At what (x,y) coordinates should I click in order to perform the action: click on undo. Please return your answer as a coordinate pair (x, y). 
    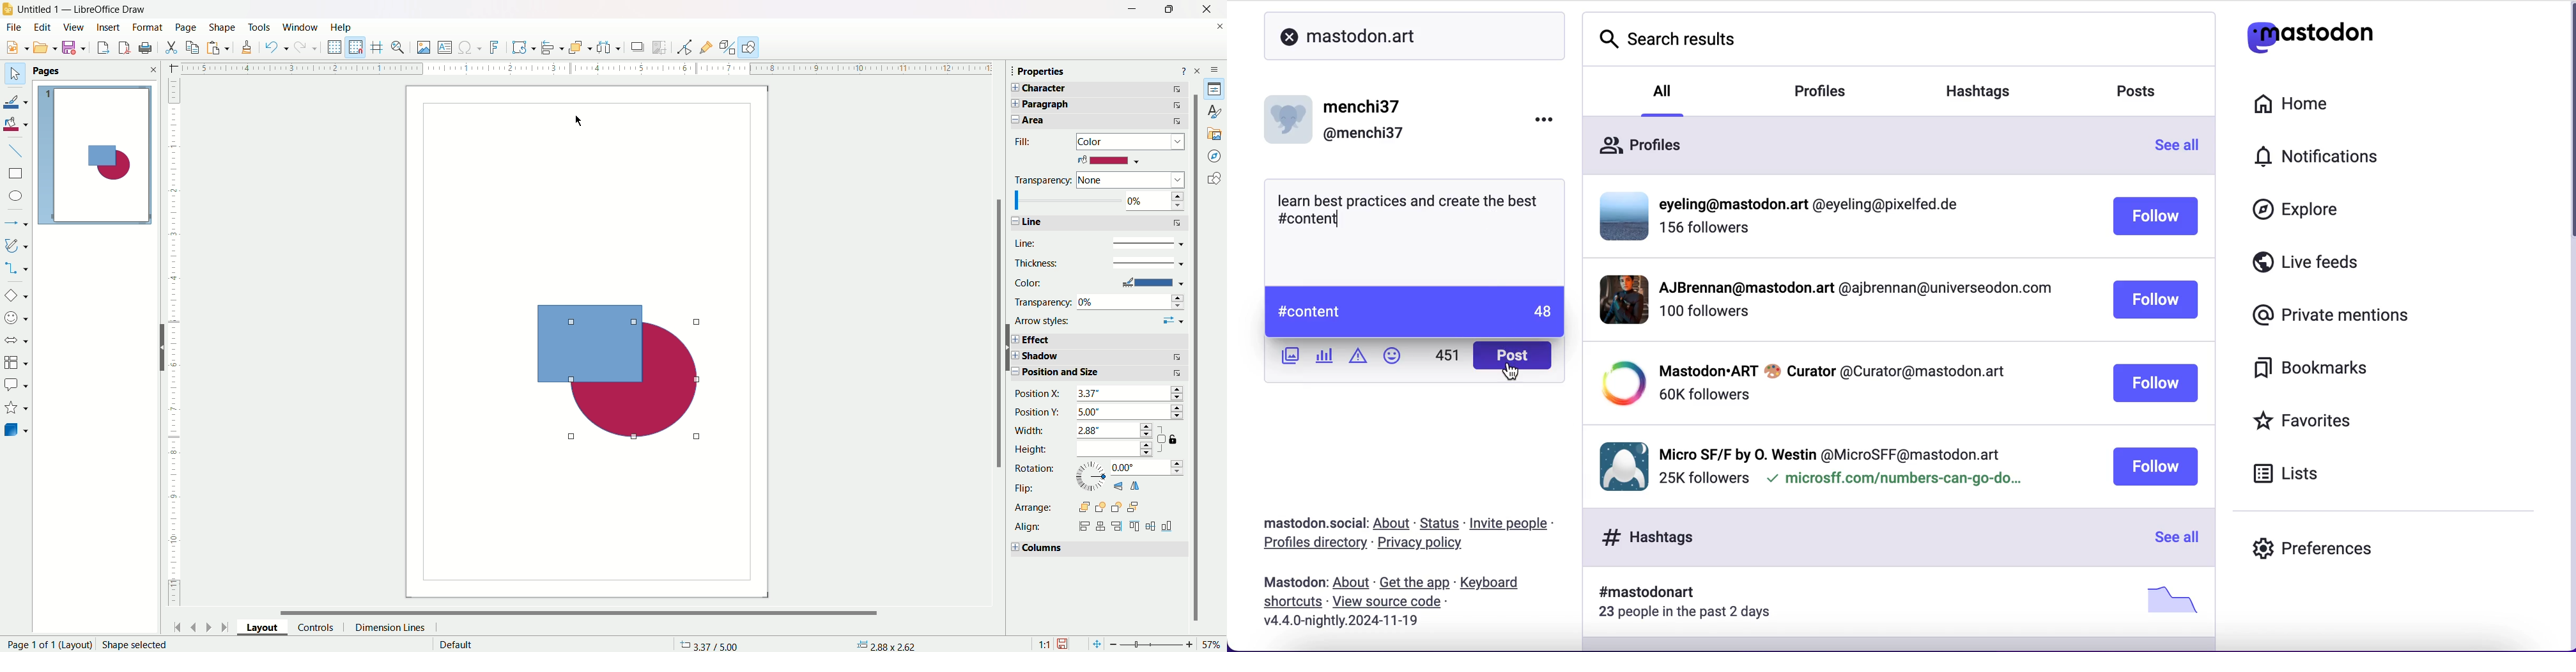
    Looking at the image, I should click on (276, 49).